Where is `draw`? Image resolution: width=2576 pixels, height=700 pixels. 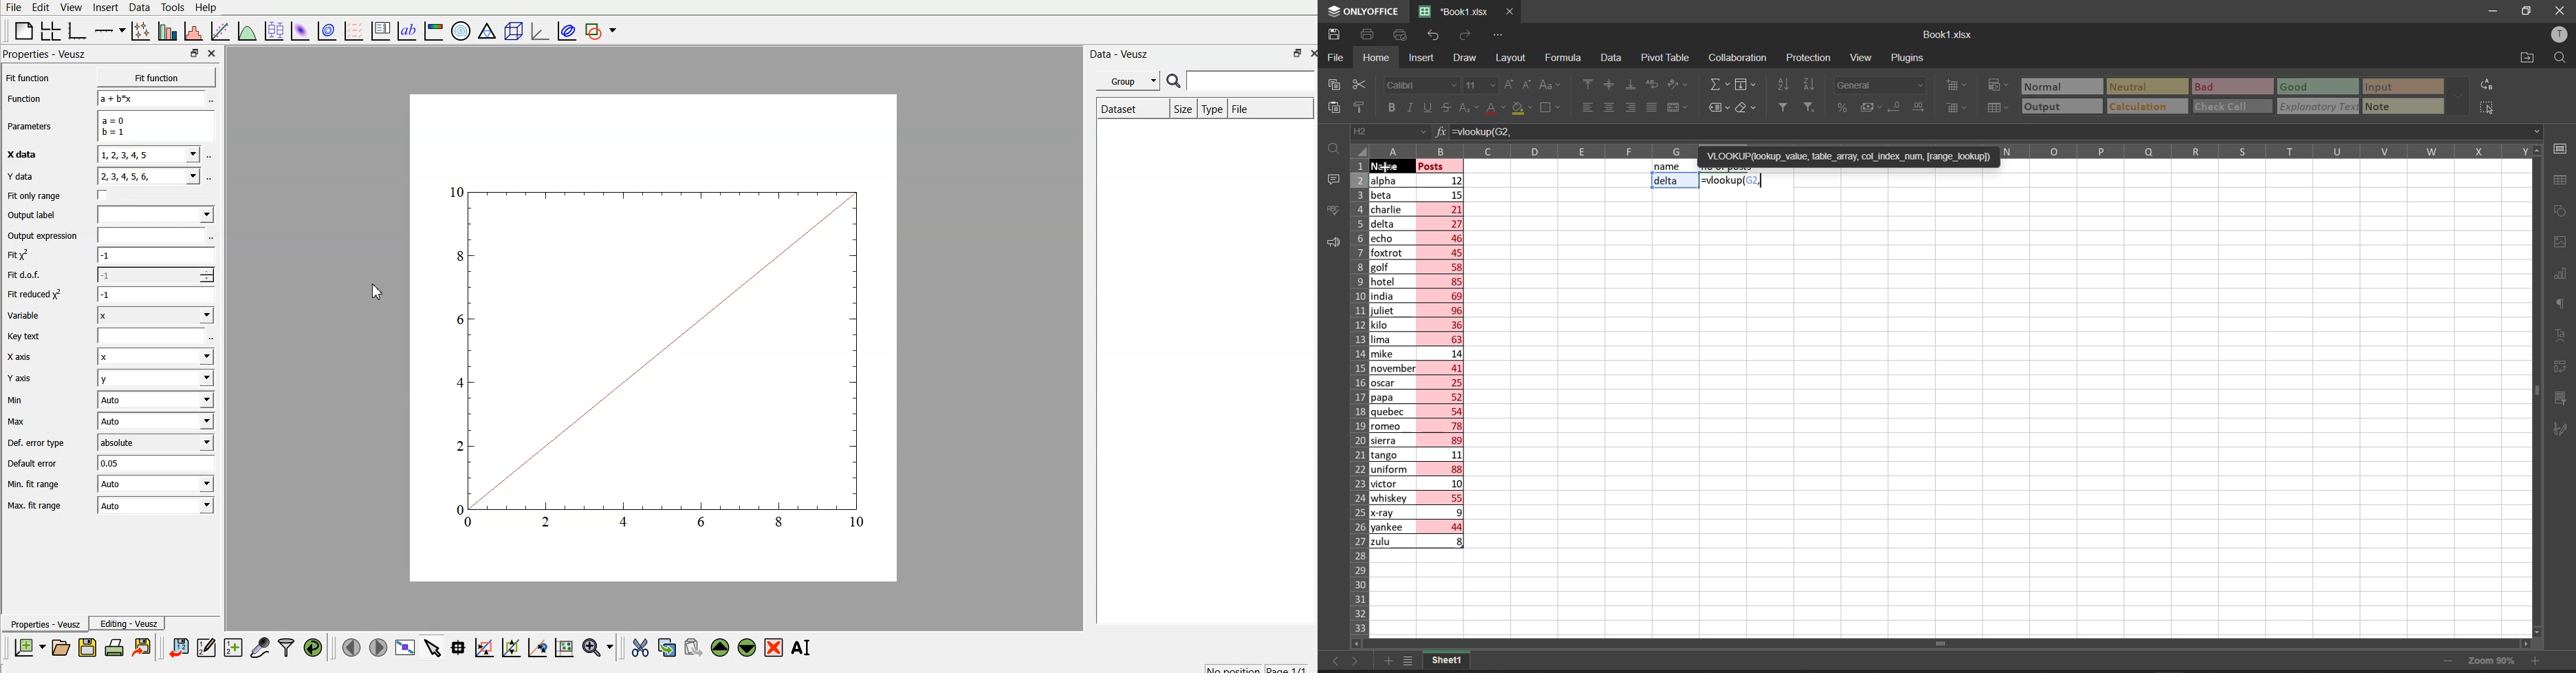 draw is located at coordinates (1462, 58).